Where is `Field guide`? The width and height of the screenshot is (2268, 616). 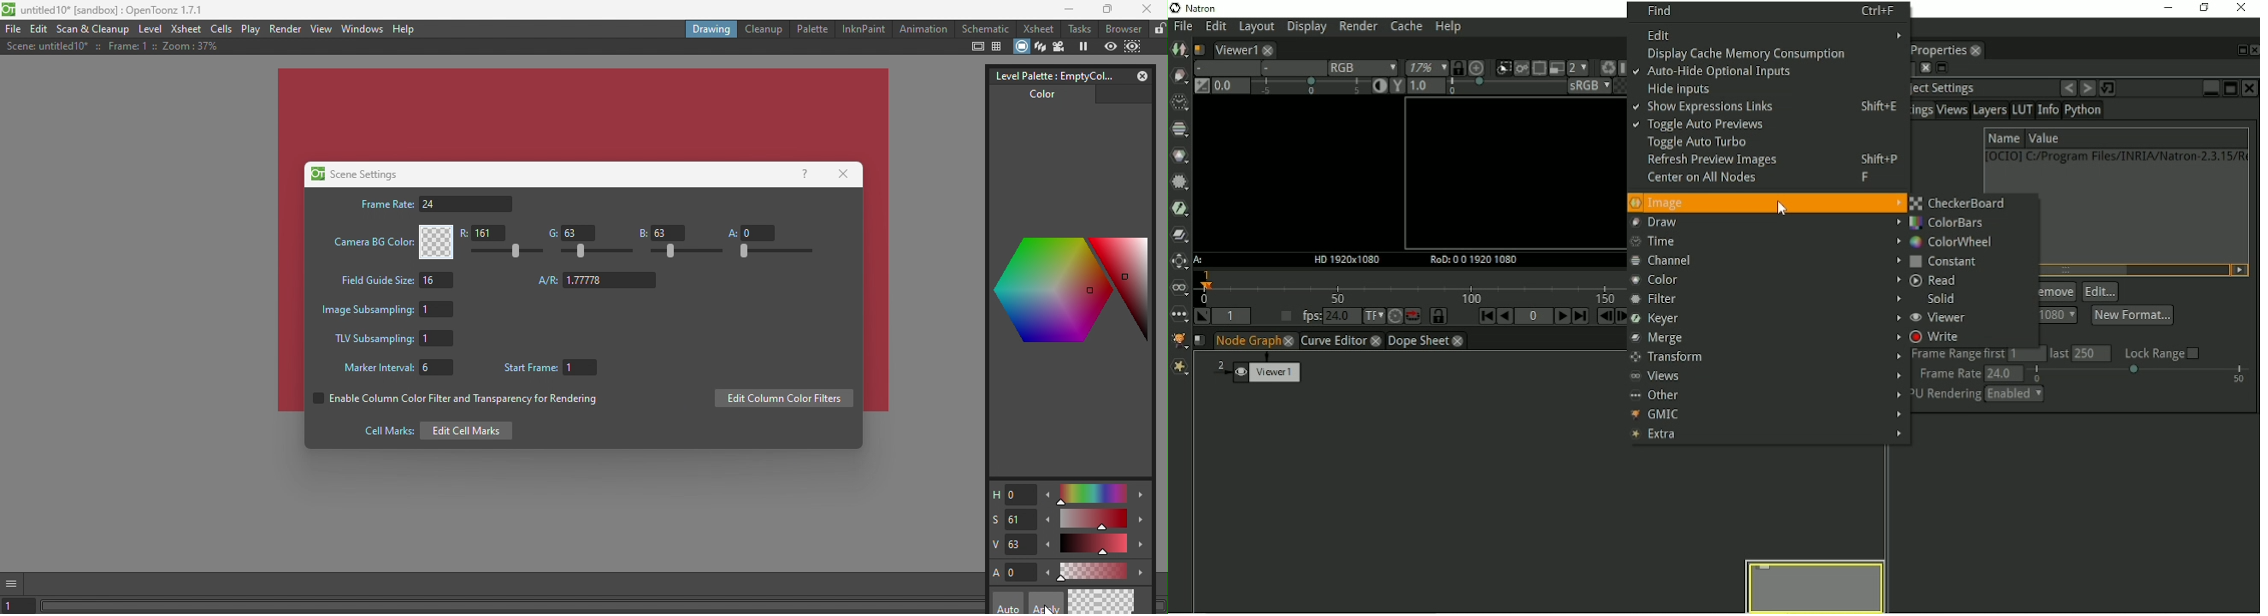
Field guide is located at coordinates (999, 47).